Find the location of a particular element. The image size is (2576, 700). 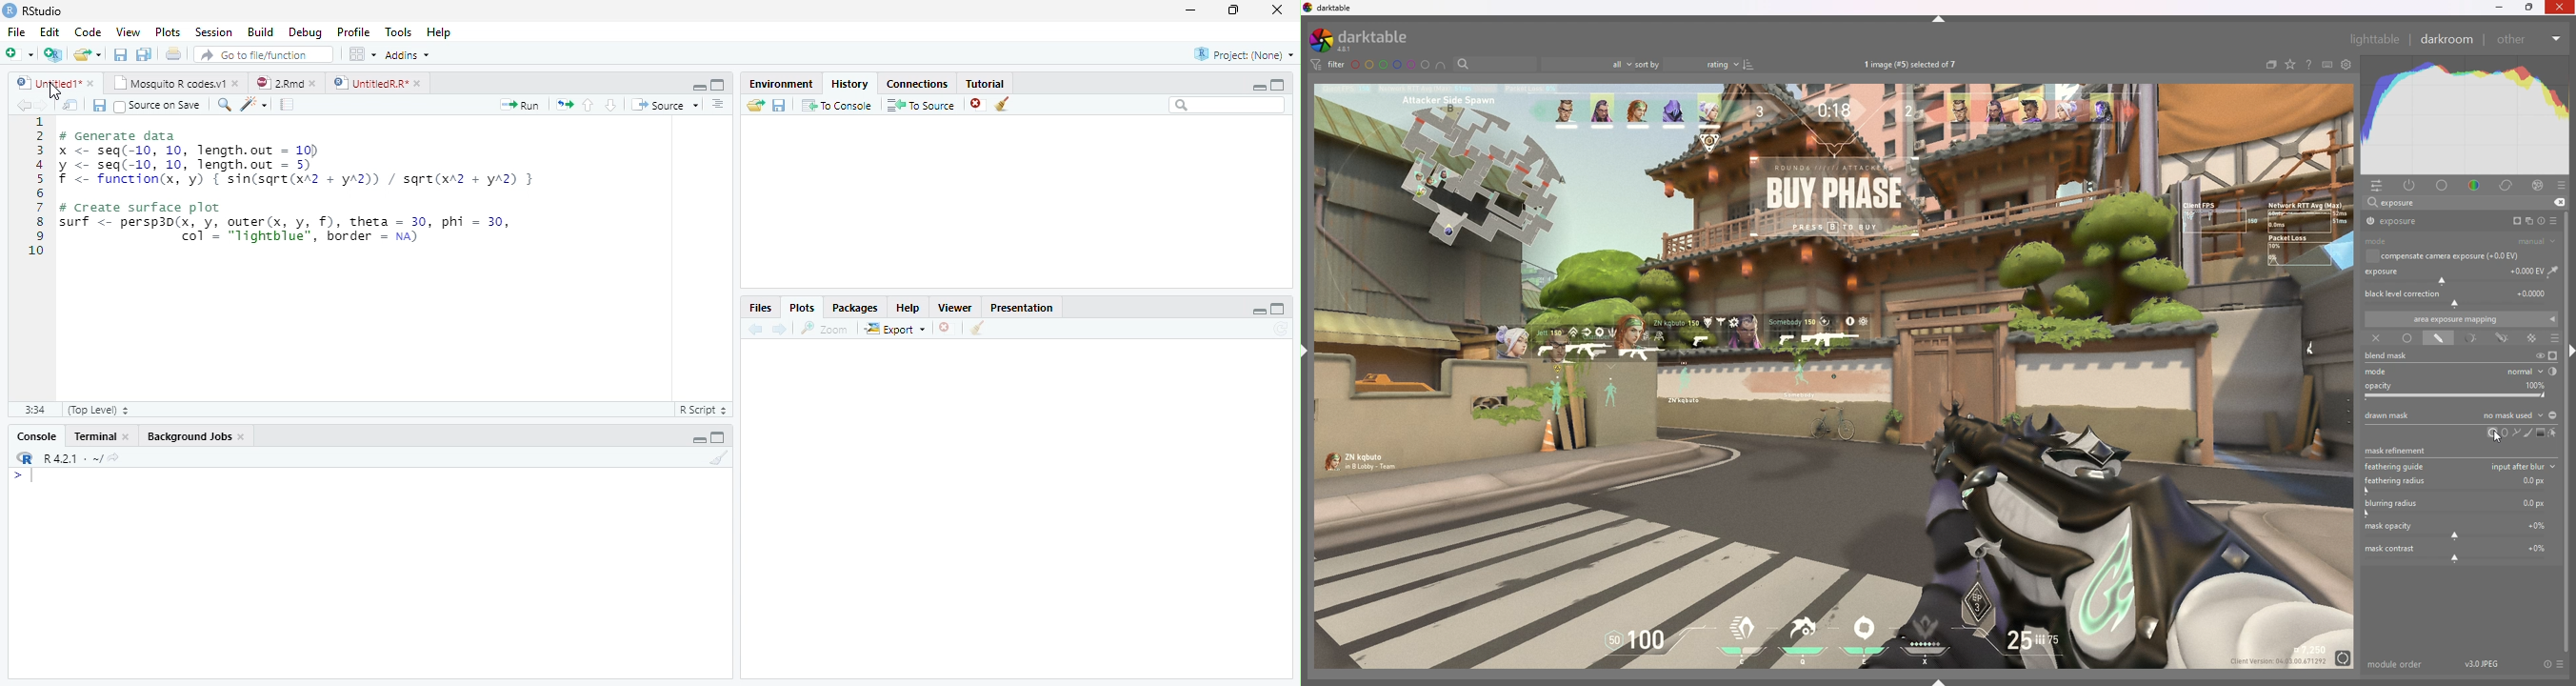

Build is located at coordinates (260, 31).